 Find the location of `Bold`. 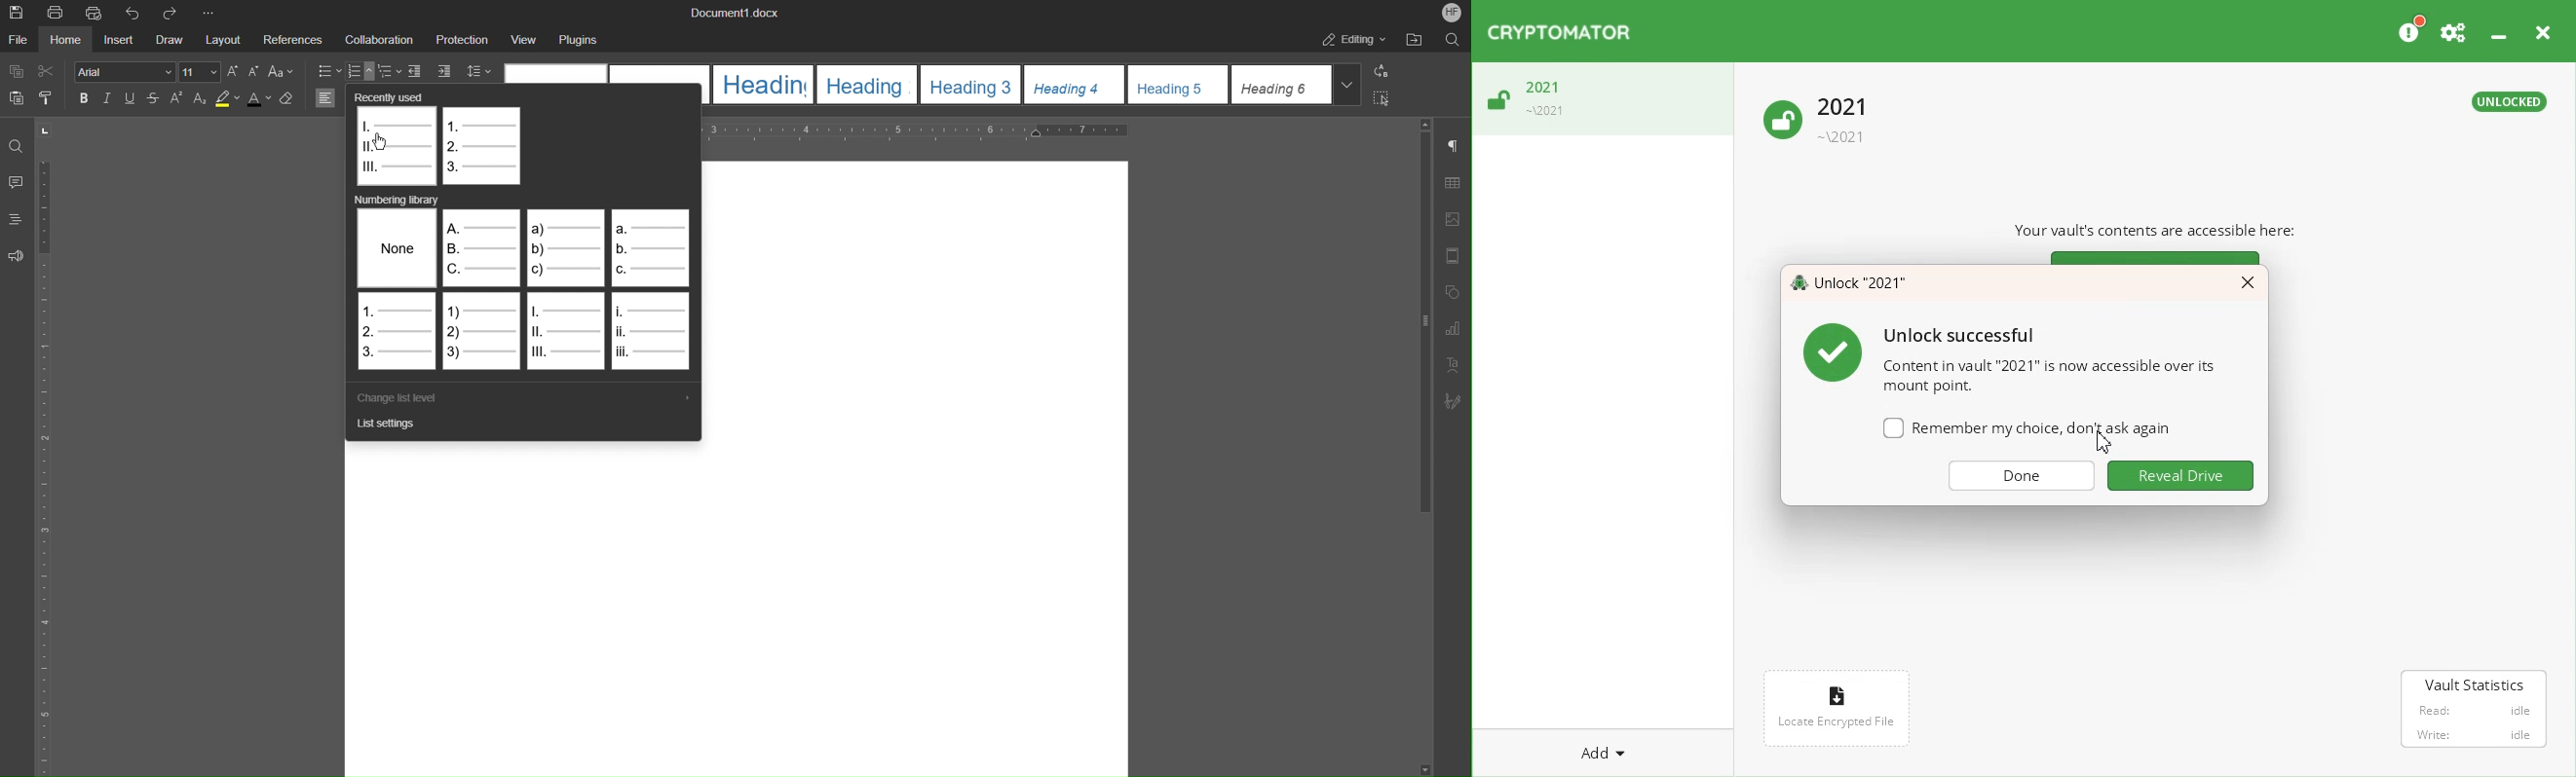

Bold is located at coordinates (84, 98).